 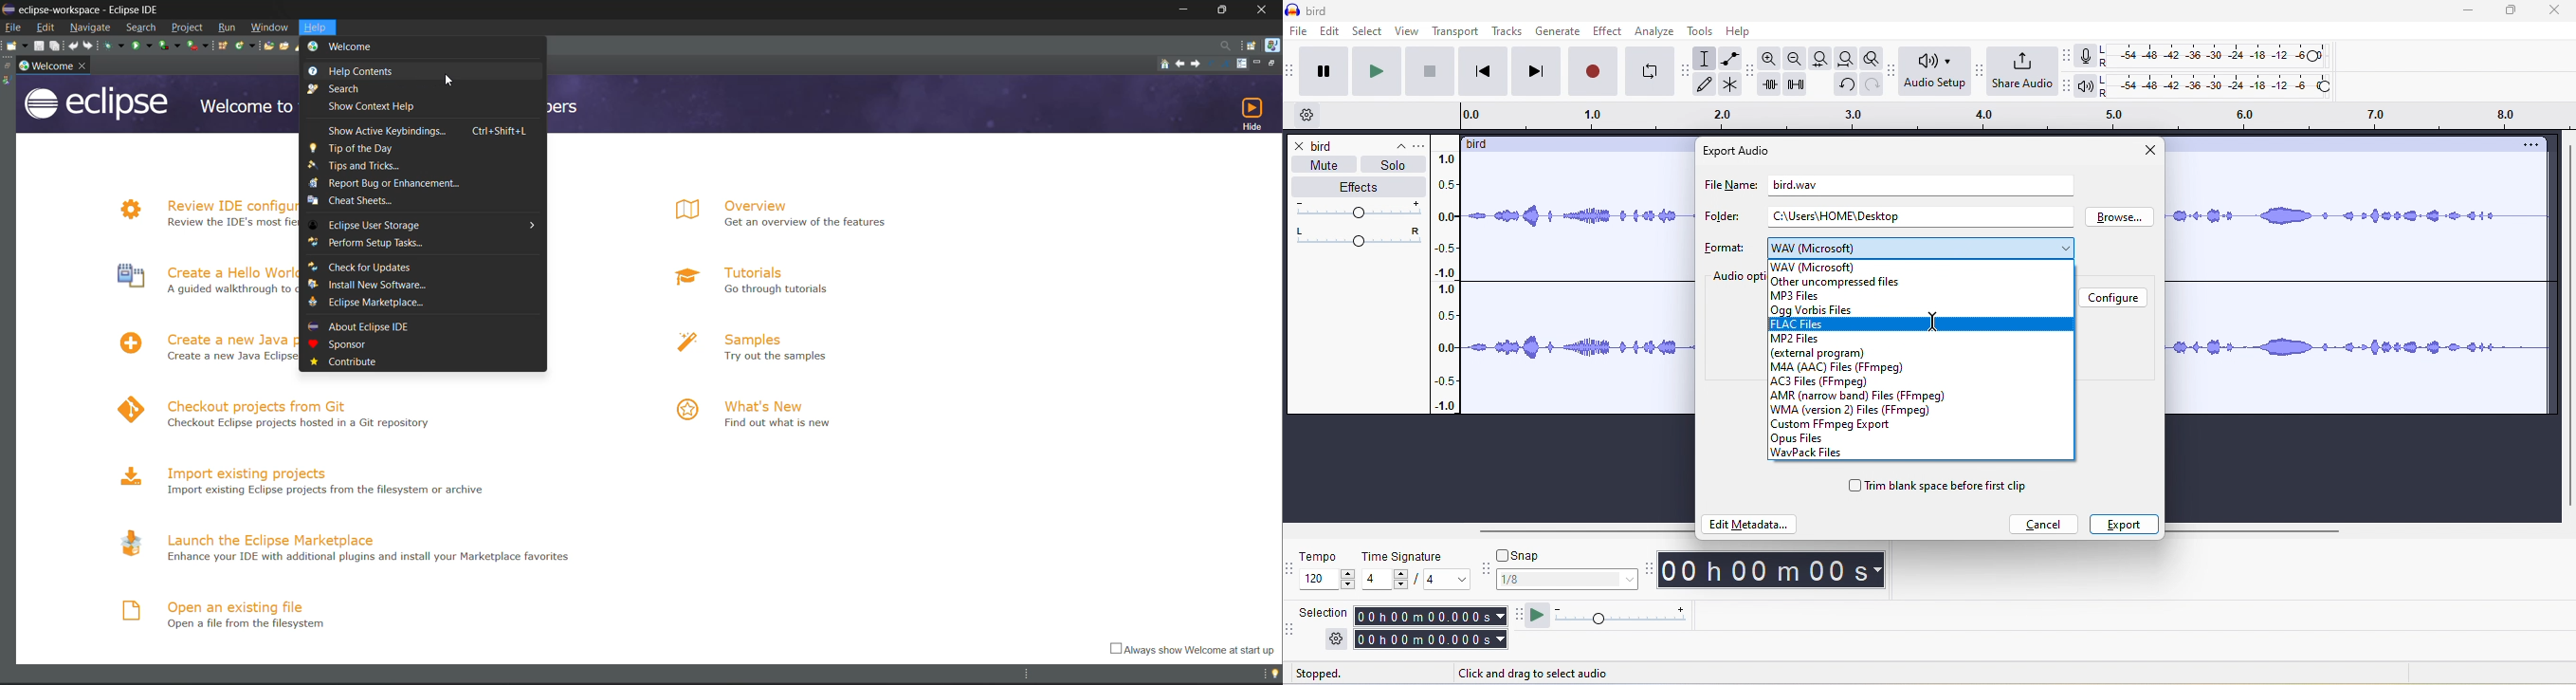 What do you see at coordinates (1728, 59) in the screenshot?
I see `envelope tool` at bounding box center [1728, 59].